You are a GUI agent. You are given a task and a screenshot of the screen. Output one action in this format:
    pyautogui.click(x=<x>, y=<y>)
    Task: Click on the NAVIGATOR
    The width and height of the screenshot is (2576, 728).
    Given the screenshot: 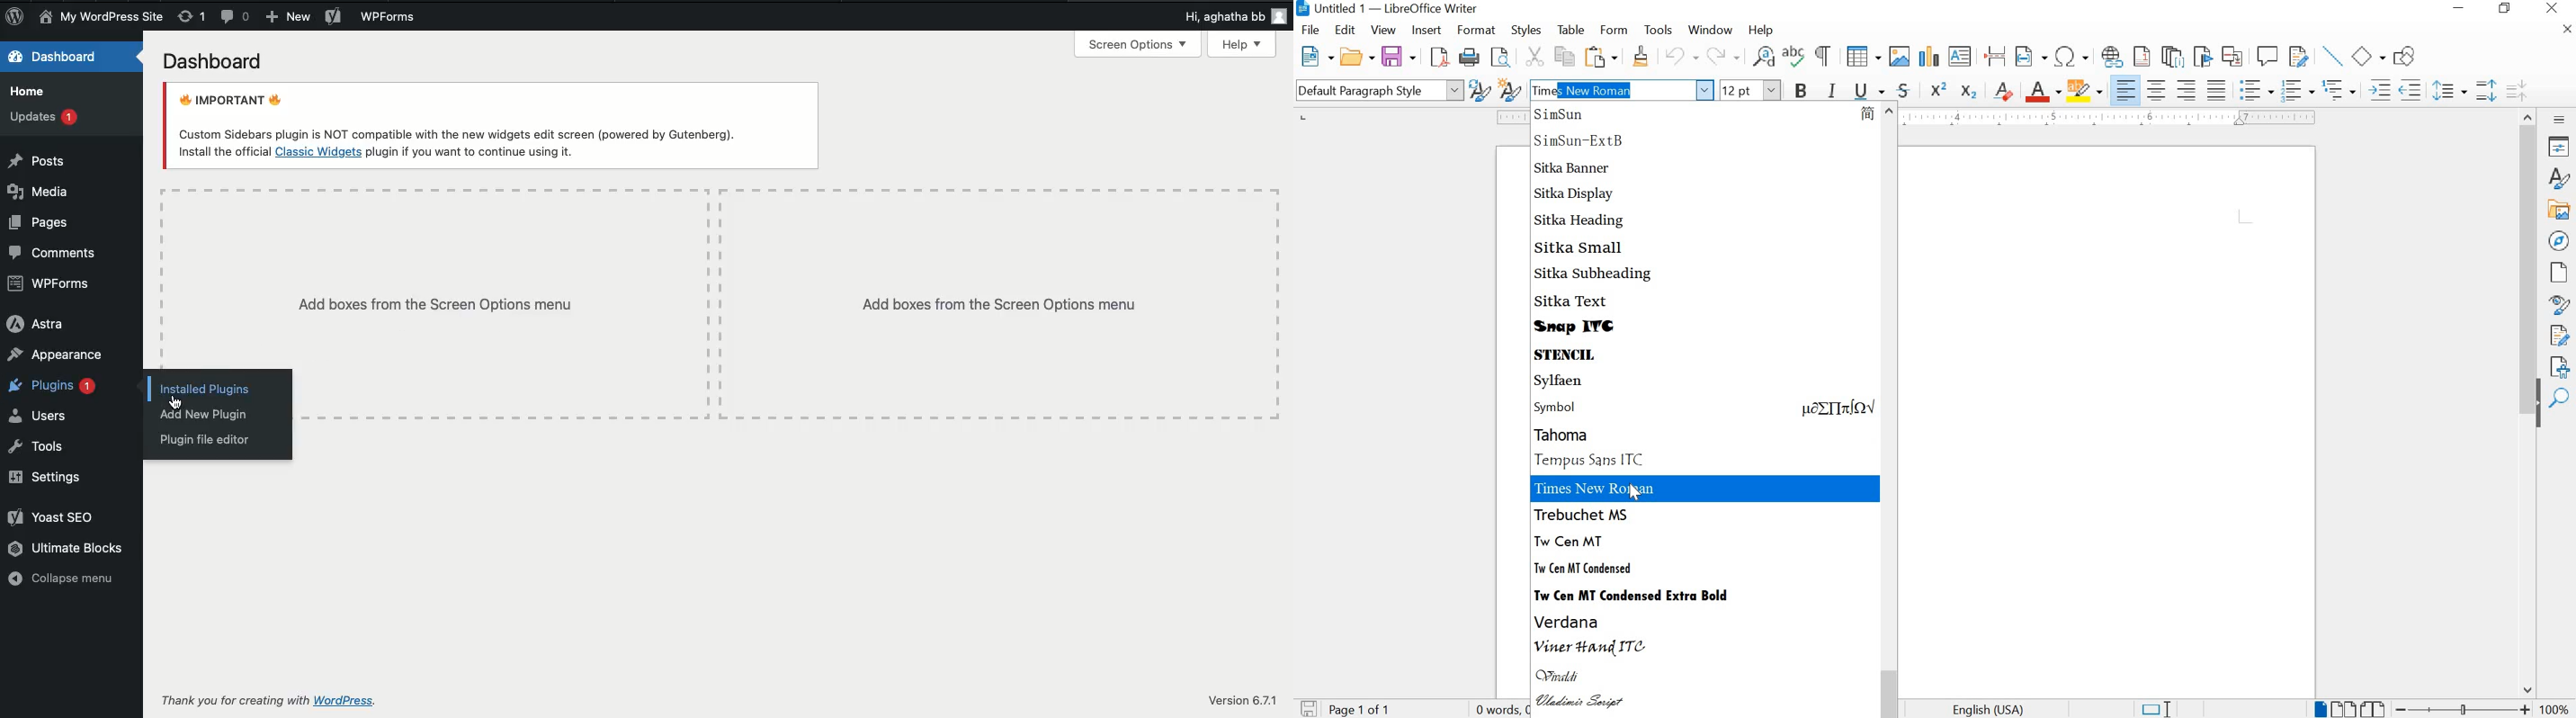 What is the action you would take?
    pyautogui.click(x=2559, y=241)
    